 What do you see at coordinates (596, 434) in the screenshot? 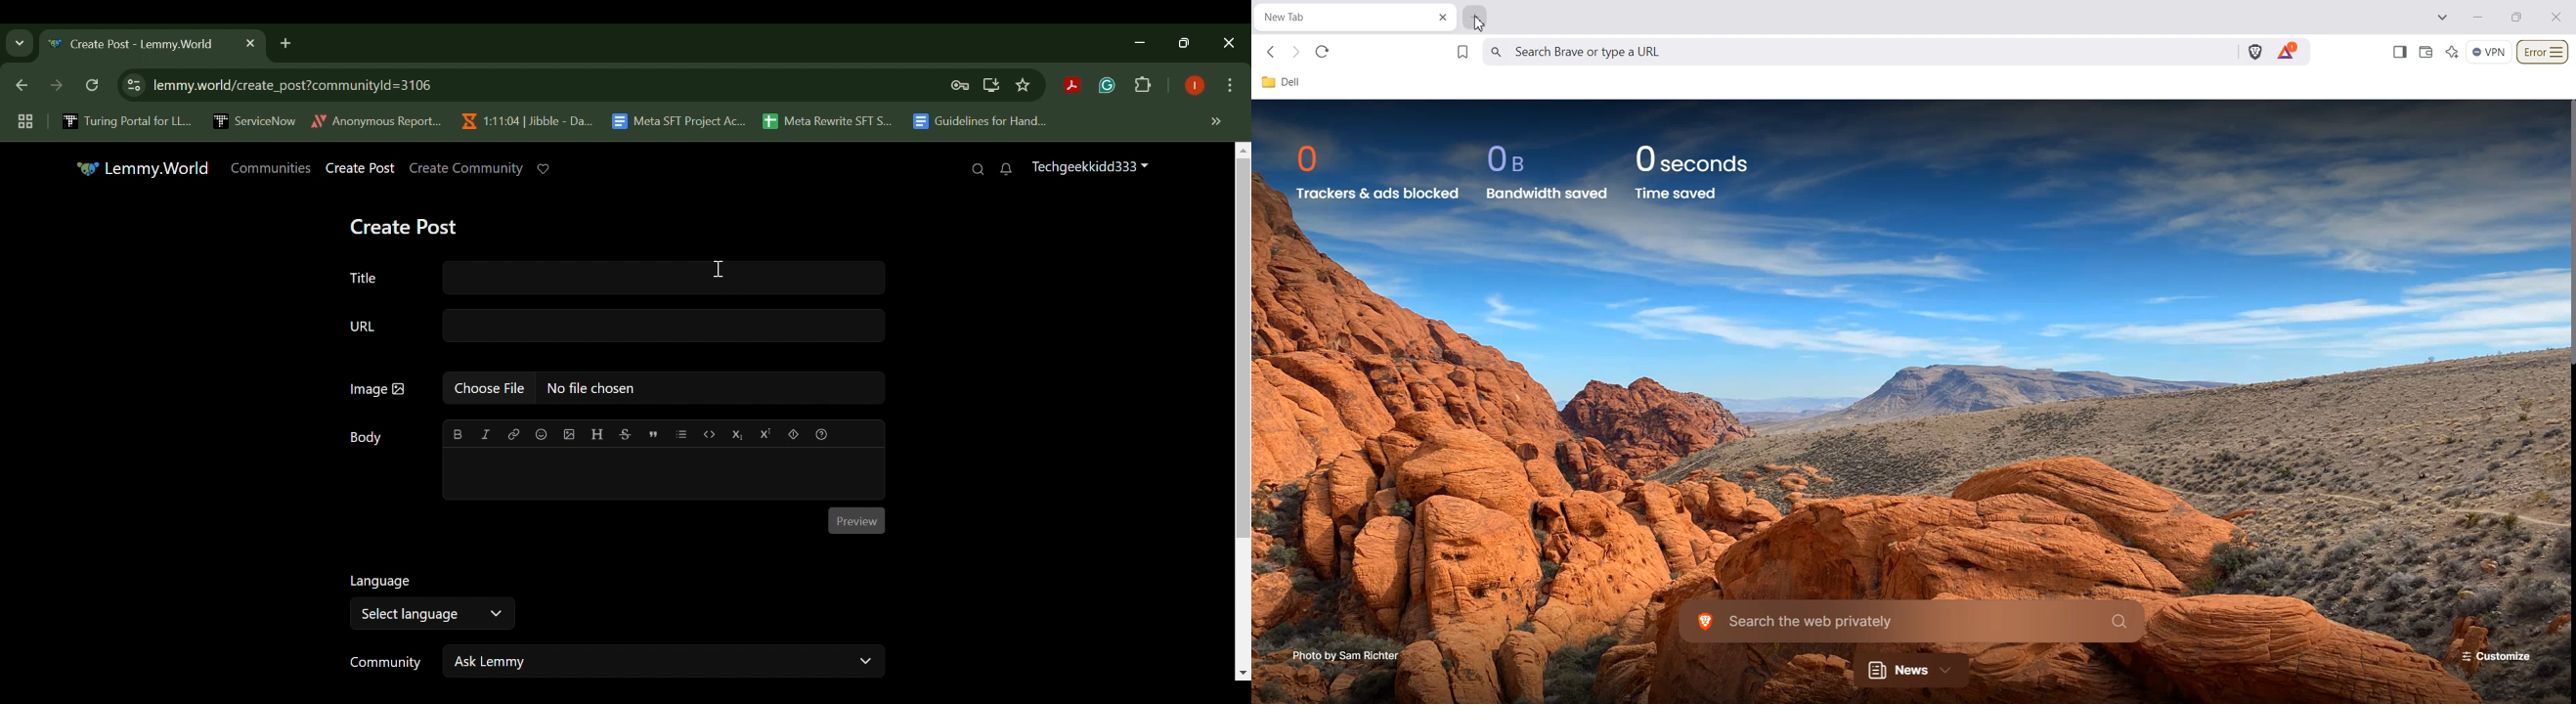
I see `header` at bounding box center [596, 434].